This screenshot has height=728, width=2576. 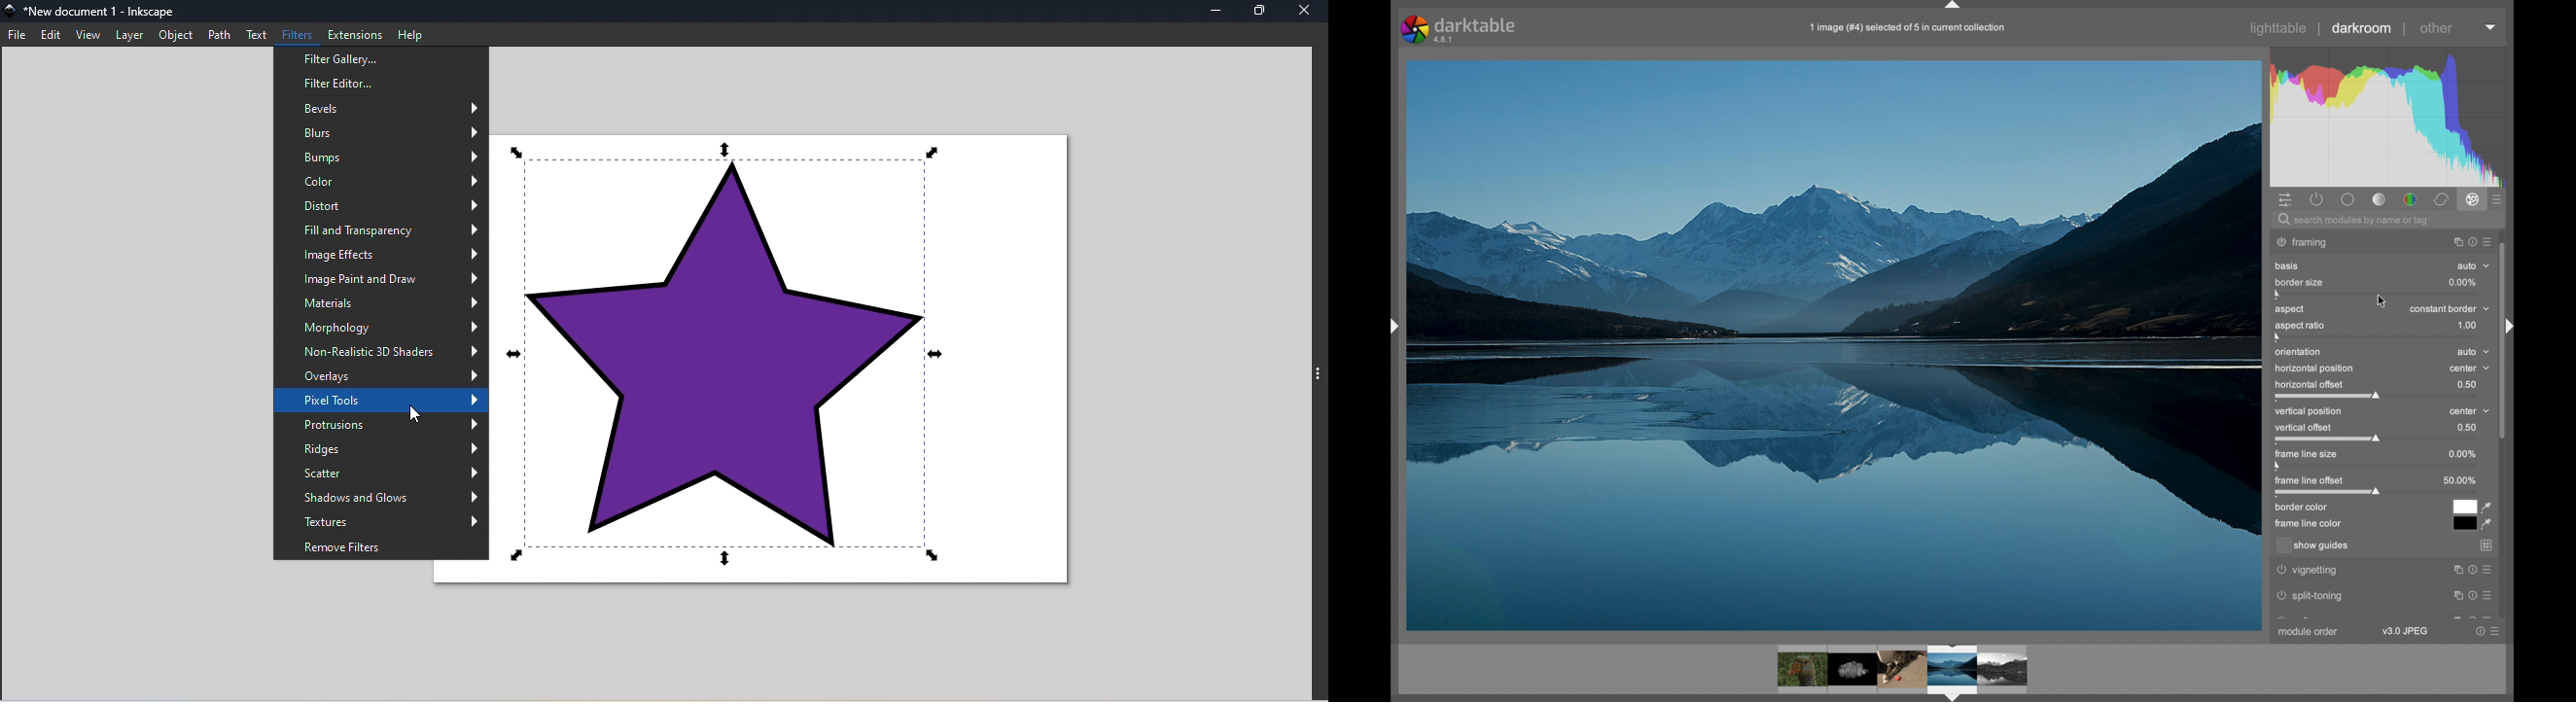 What do you see at coordinates (2309, 525) in the screenshot?
I see `frame line color` at bounding box center [2309, 525].